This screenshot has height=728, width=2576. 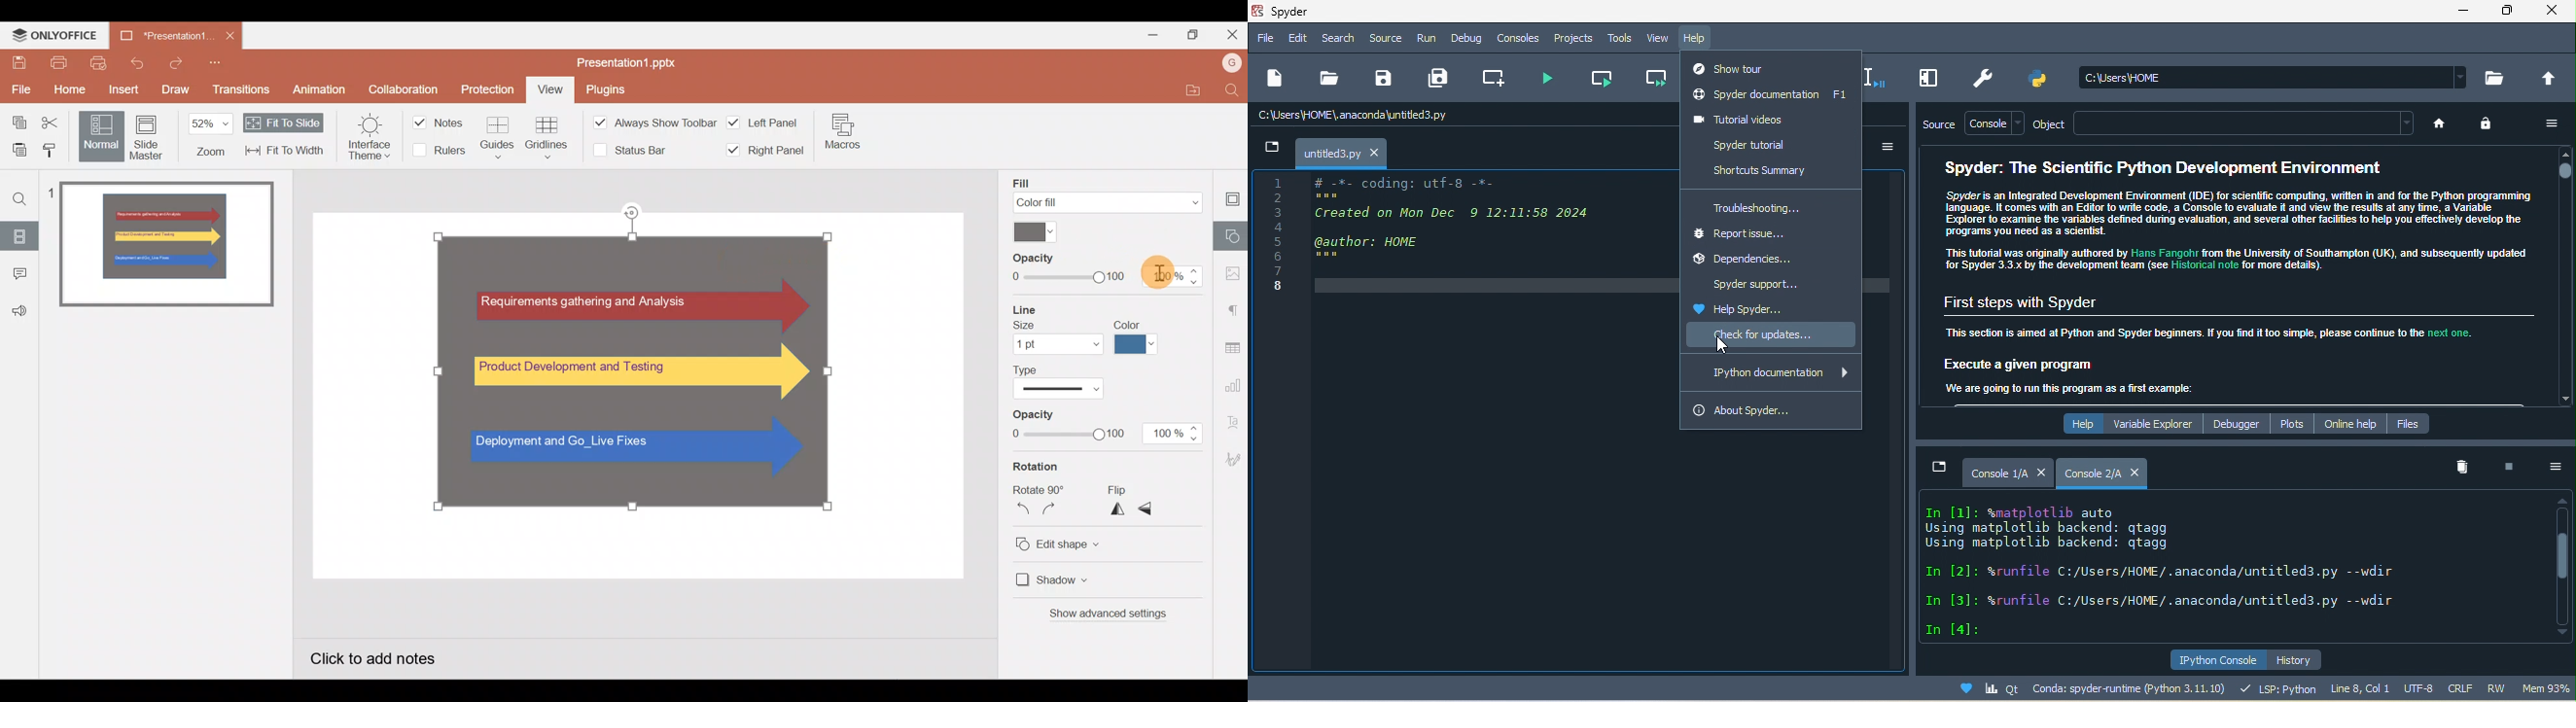 I want to click on console, so click(x=1994, y=123).